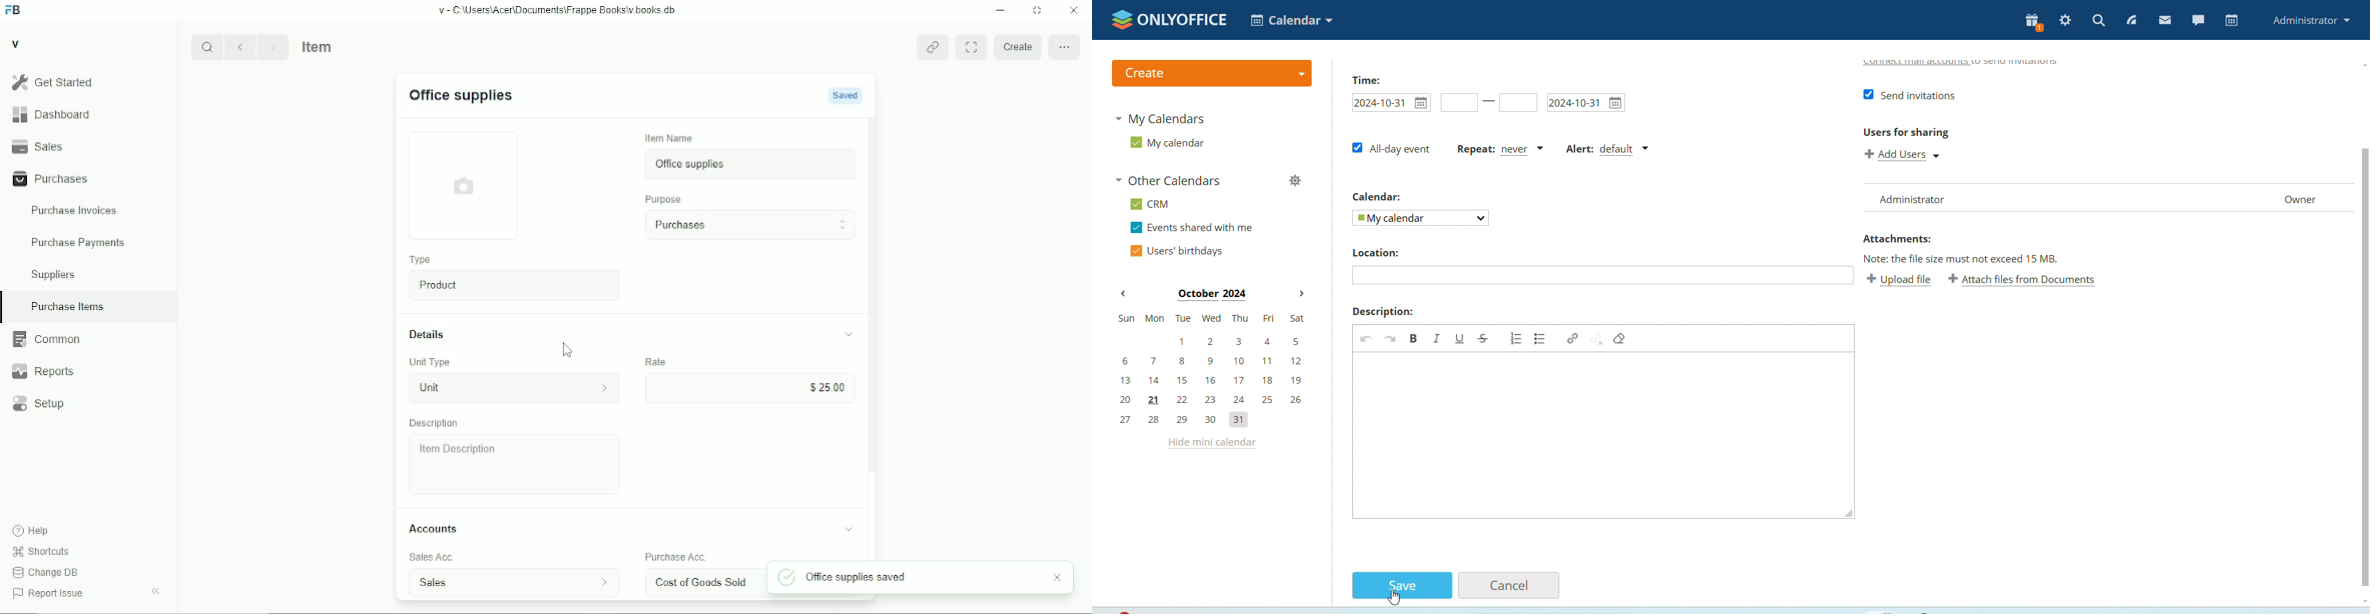  Describe the element at coordinates (32, 531) in the screenshot. I see `help` at that location.